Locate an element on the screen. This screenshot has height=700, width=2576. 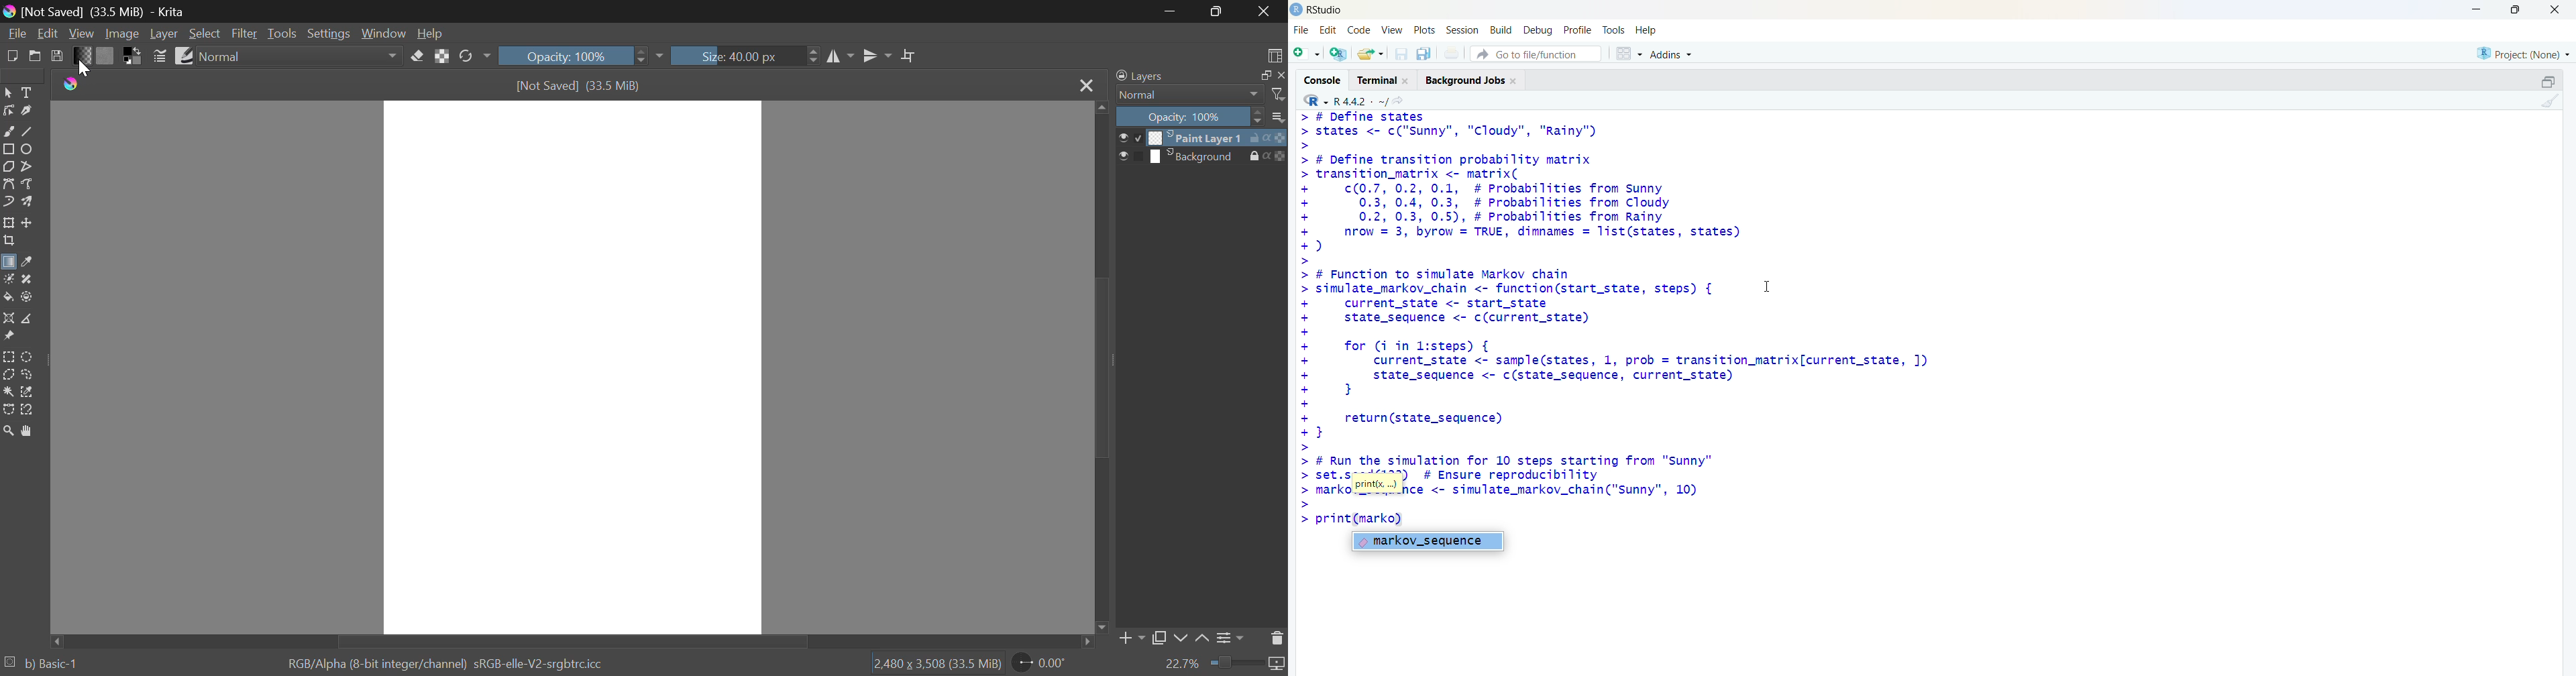
edit is located at coordinates (1329, 28).